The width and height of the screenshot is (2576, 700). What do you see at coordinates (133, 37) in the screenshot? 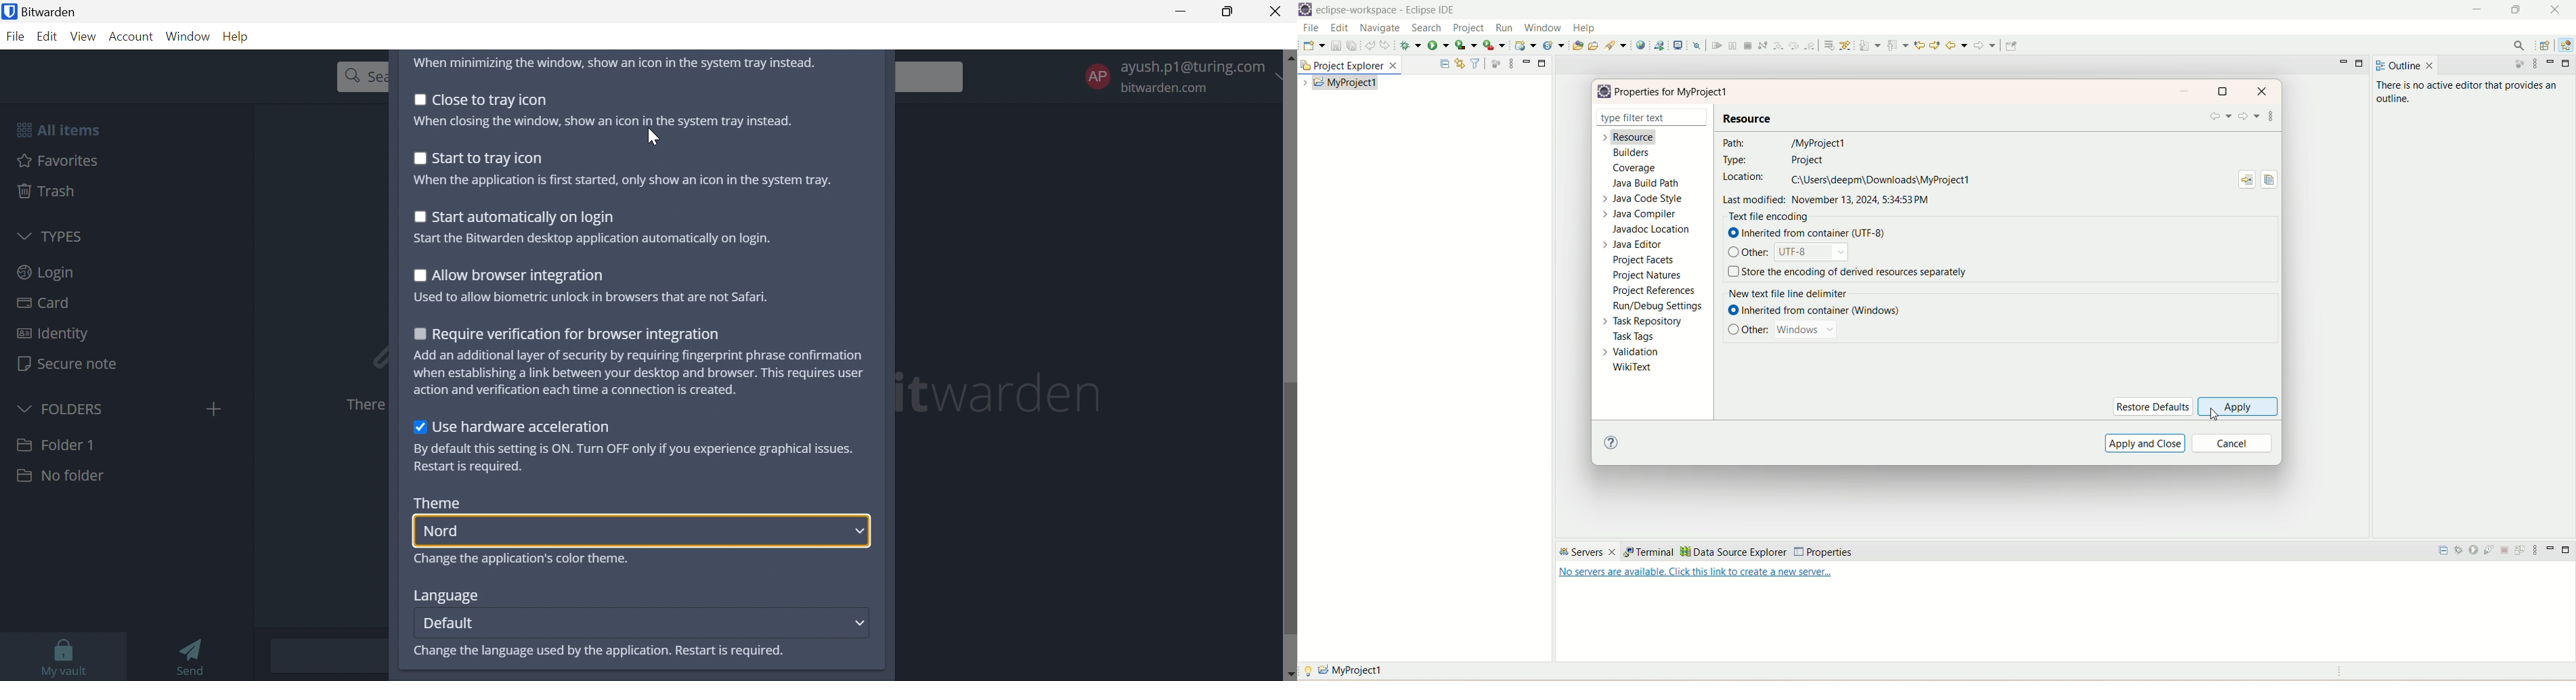
I see `Account` at bounding box center [133, 37].